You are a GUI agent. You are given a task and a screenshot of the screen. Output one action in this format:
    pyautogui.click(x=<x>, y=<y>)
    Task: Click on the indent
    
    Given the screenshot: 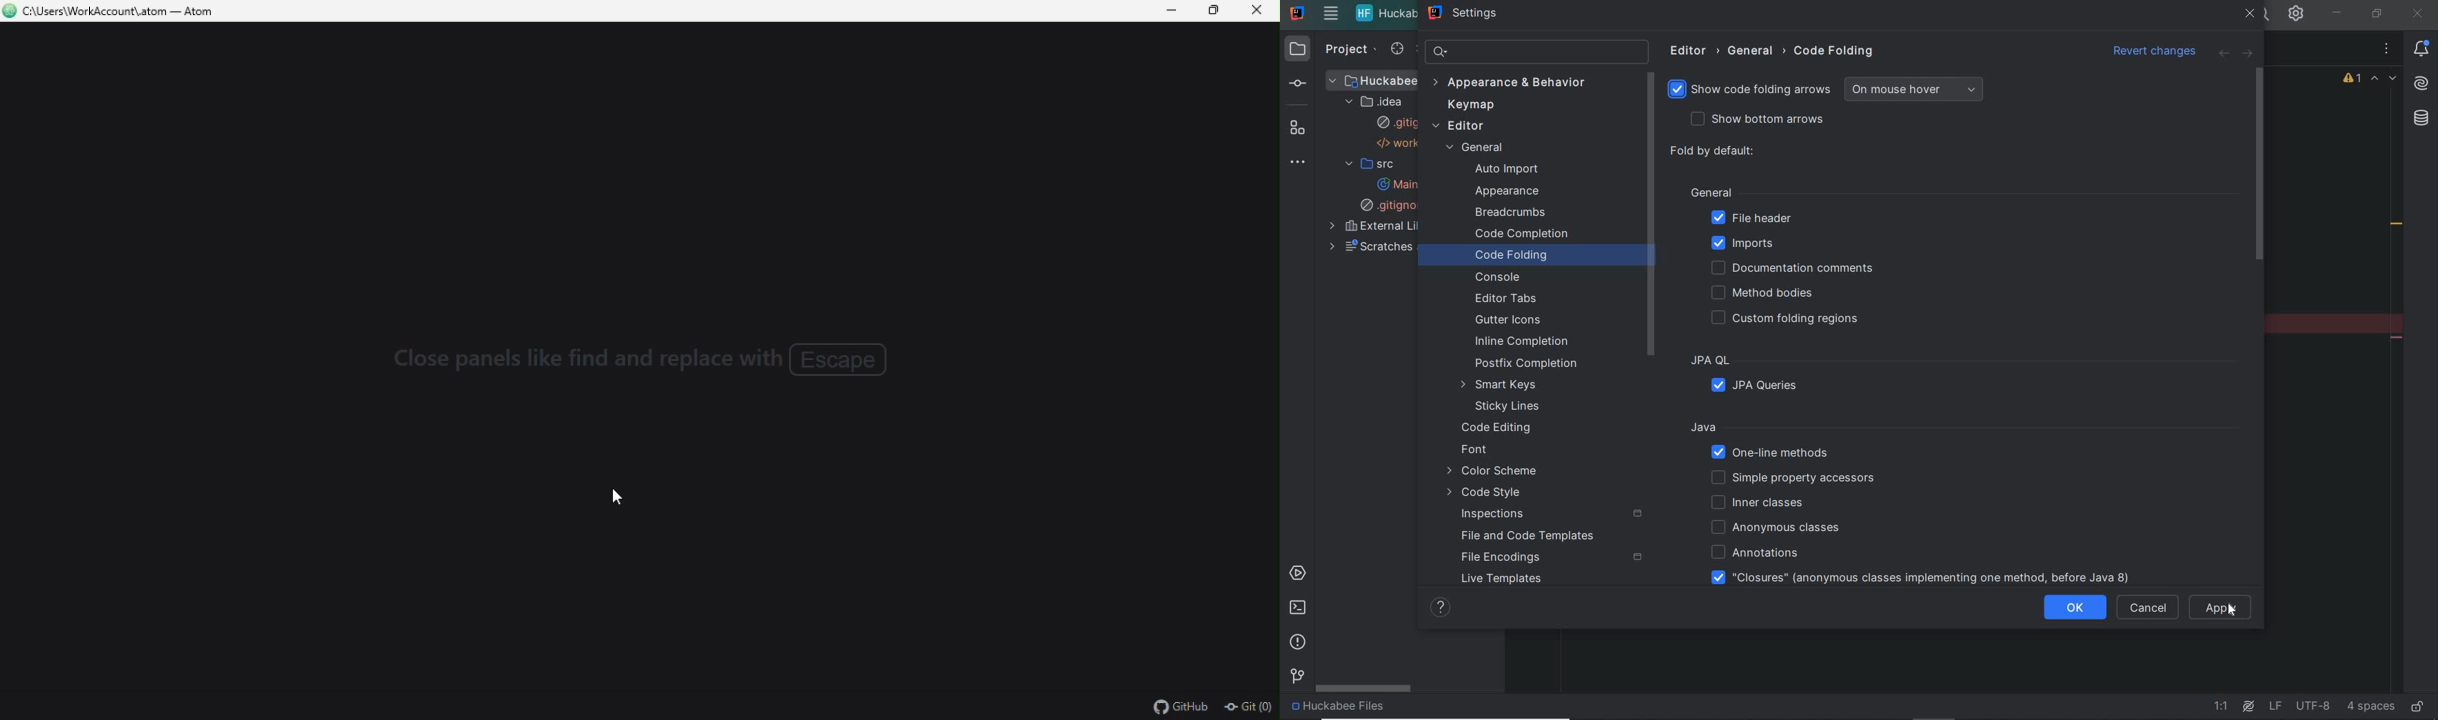 What is the action you would take?
    pyautogui.click(x=2371, y=706)
    